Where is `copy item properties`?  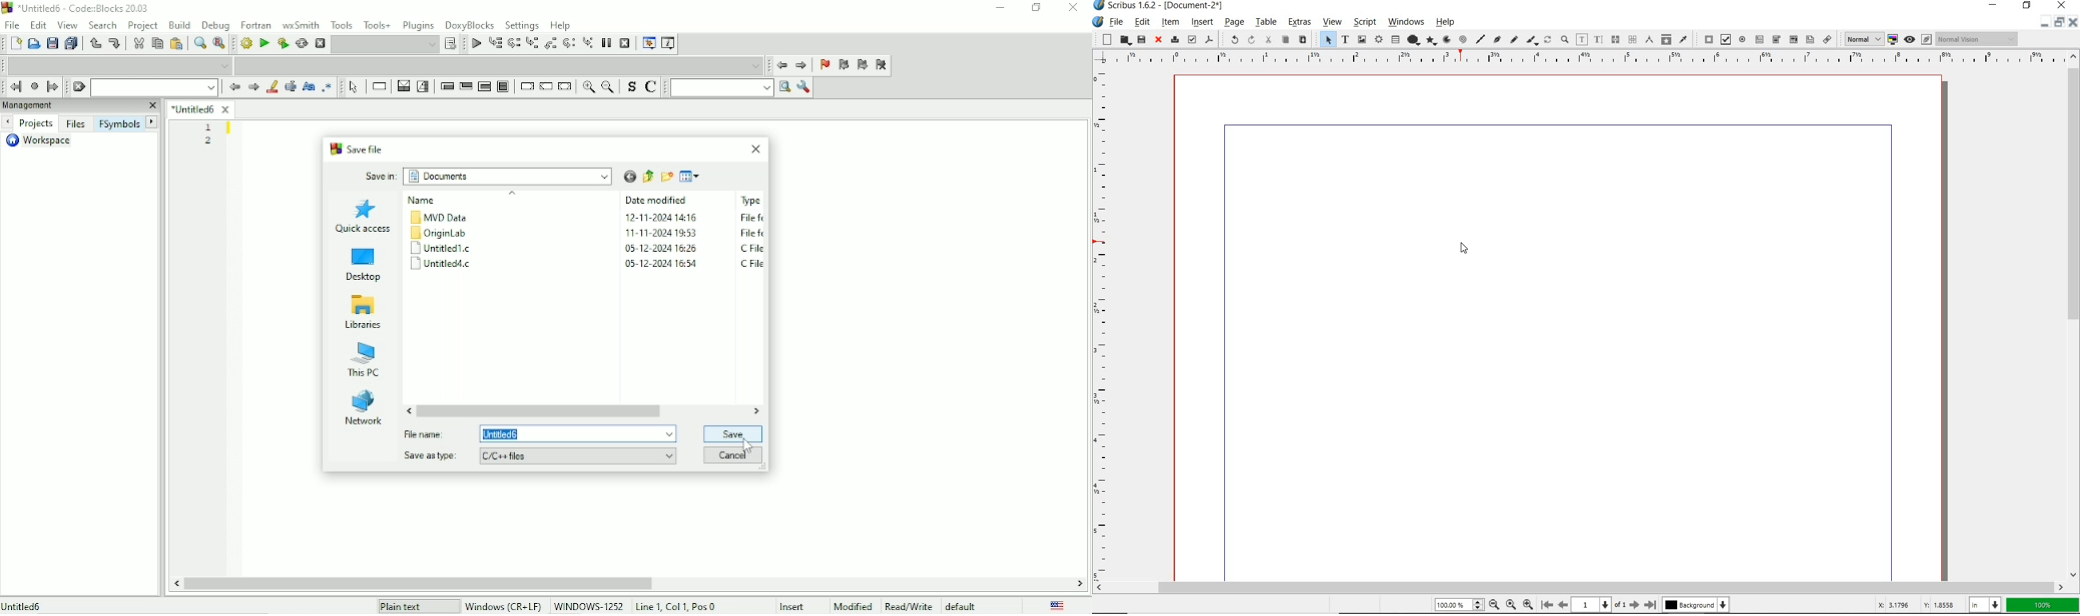 copy item properties is located at coordinates (1667, 40).